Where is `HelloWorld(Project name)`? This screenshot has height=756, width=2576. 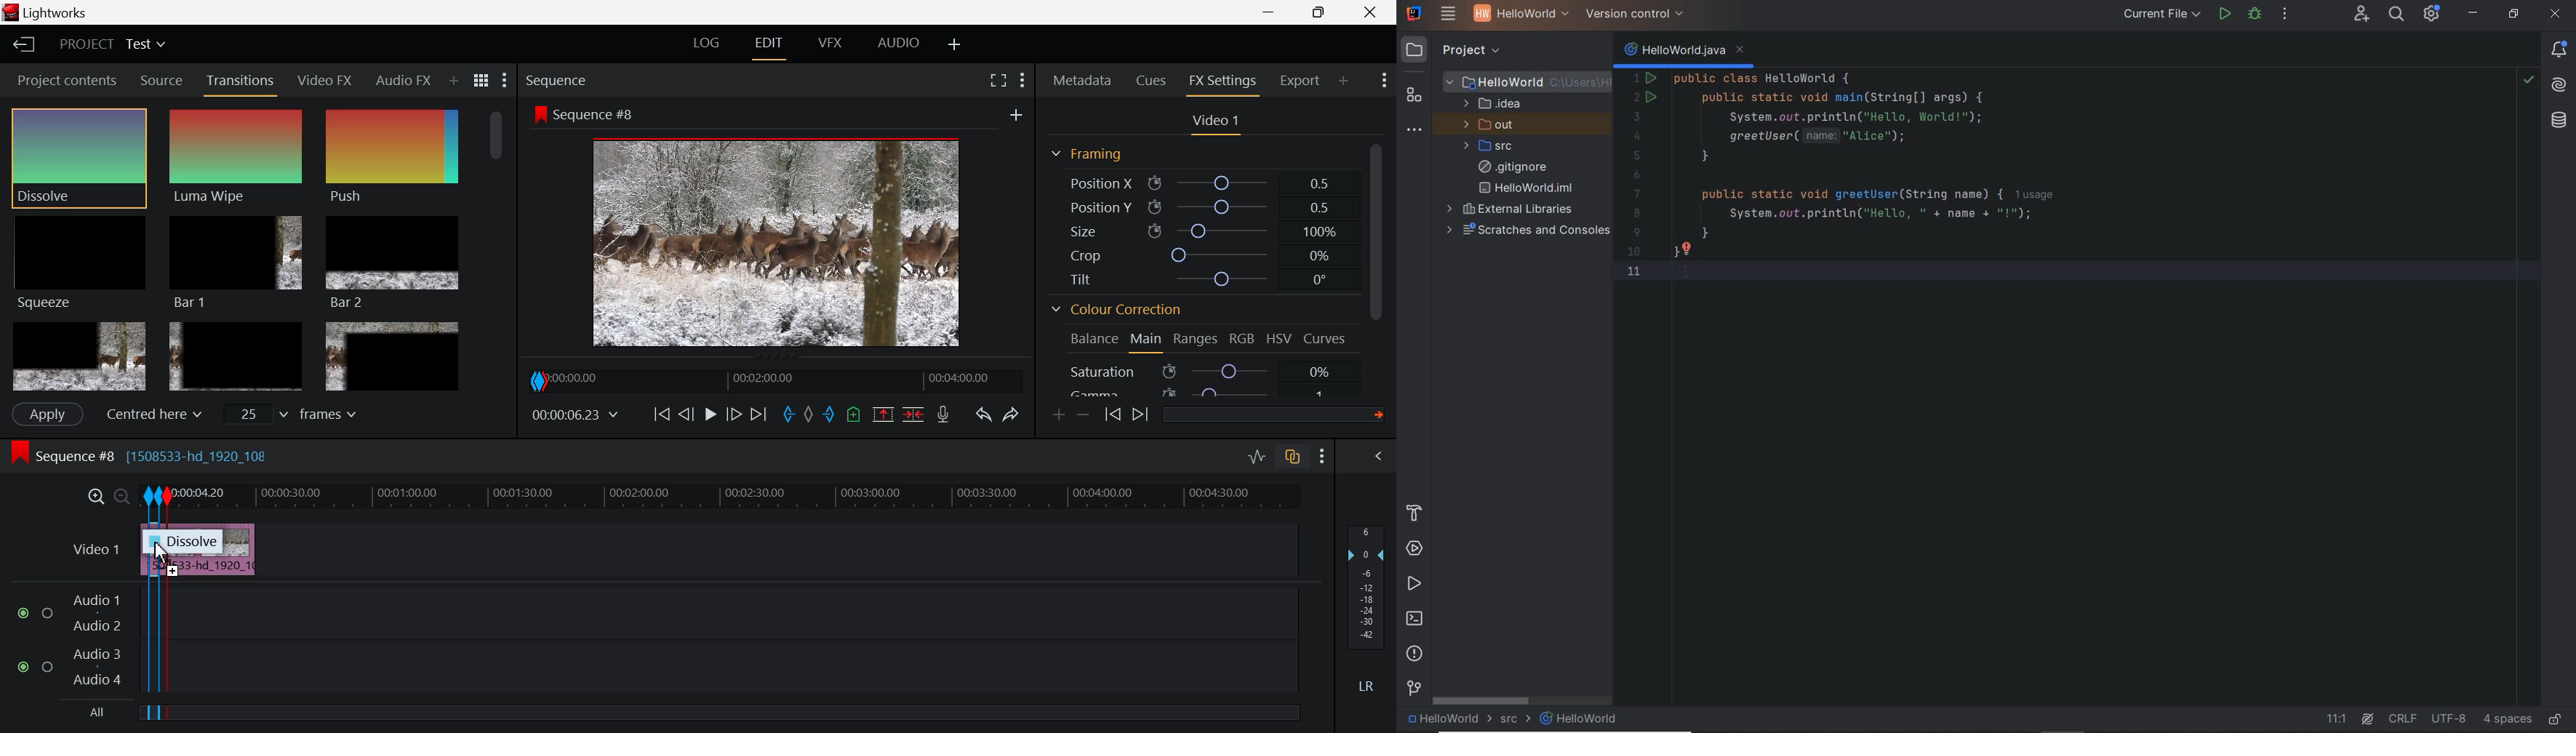
HelloWorld(Project name) is located at coordinates (1518, 15).